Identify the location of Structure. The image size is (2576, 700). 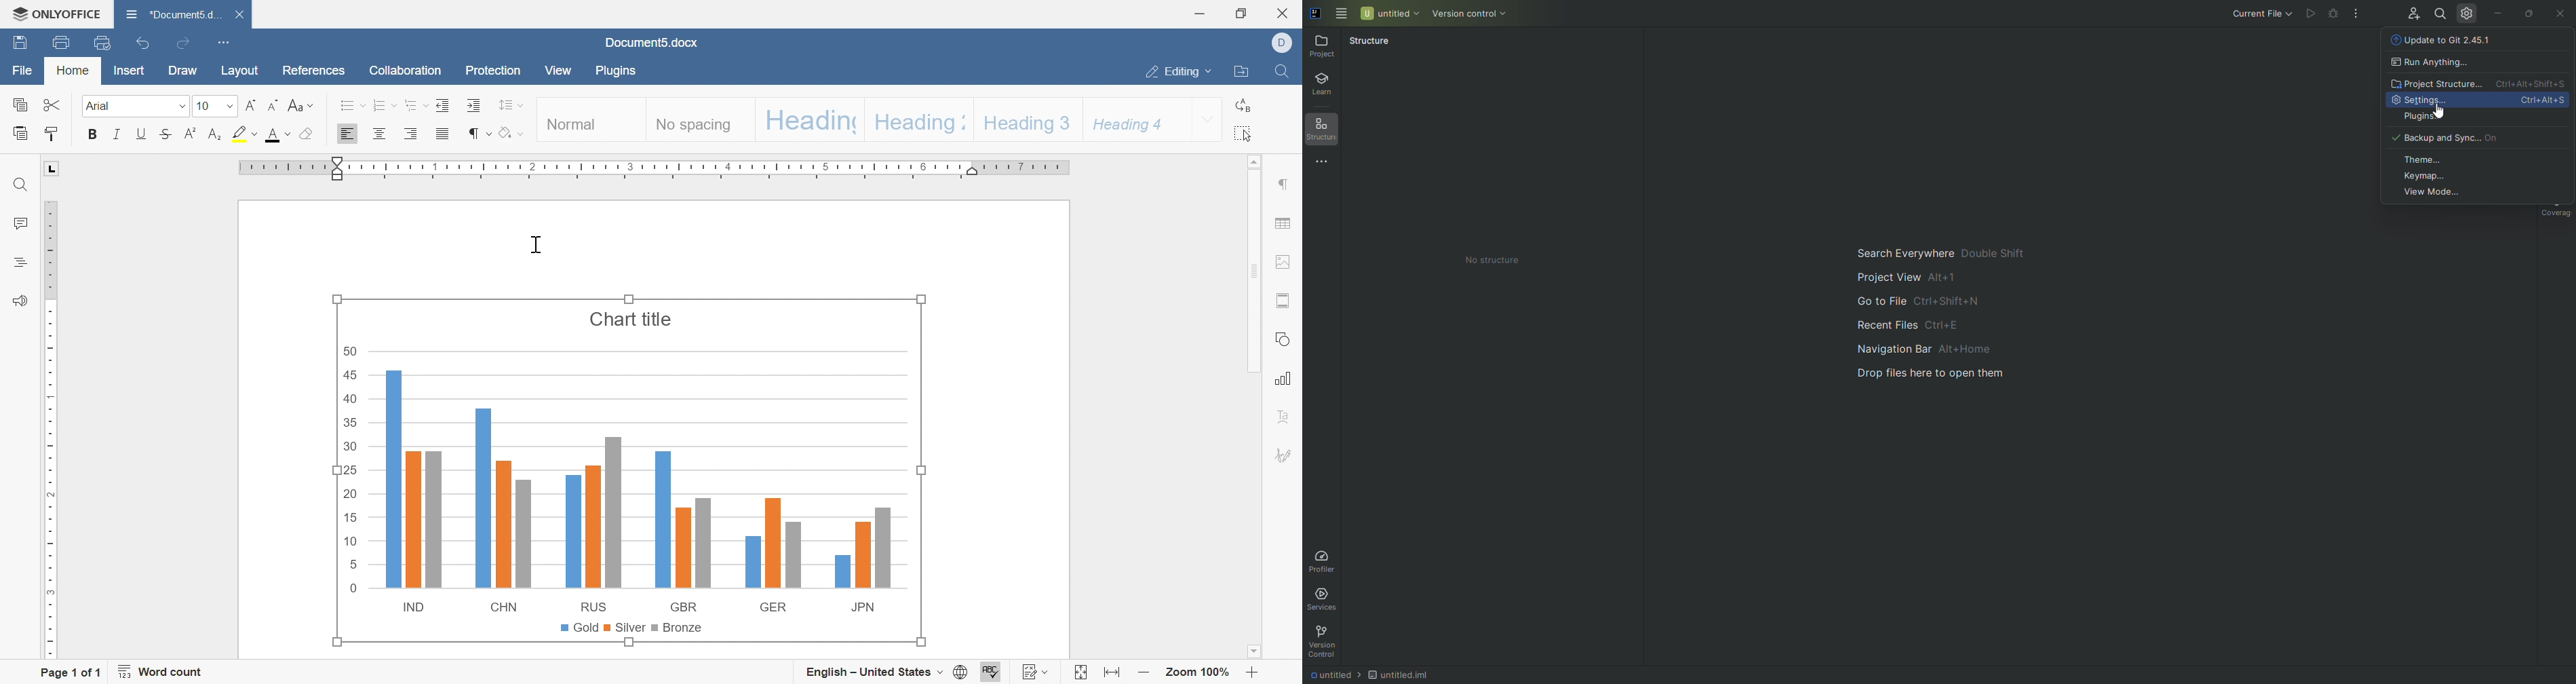
(1328, 132).